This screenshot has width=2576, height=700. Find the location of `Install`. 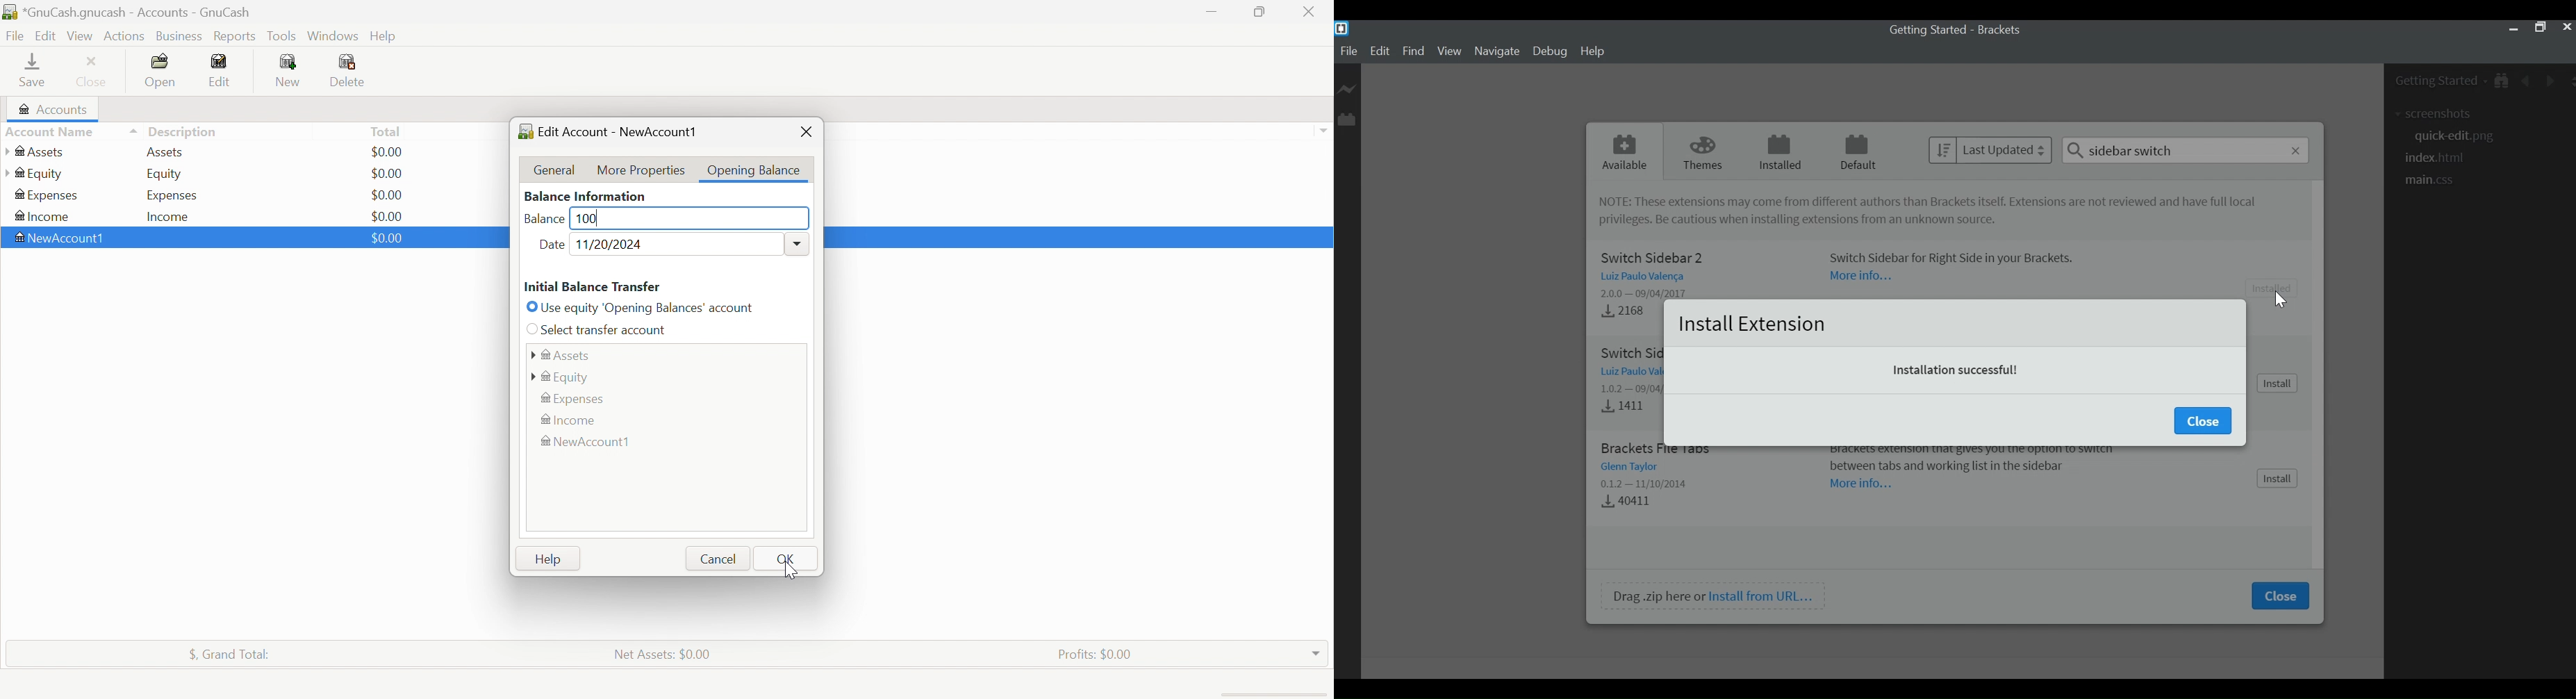

Install is located at coordinates (2278, 383).